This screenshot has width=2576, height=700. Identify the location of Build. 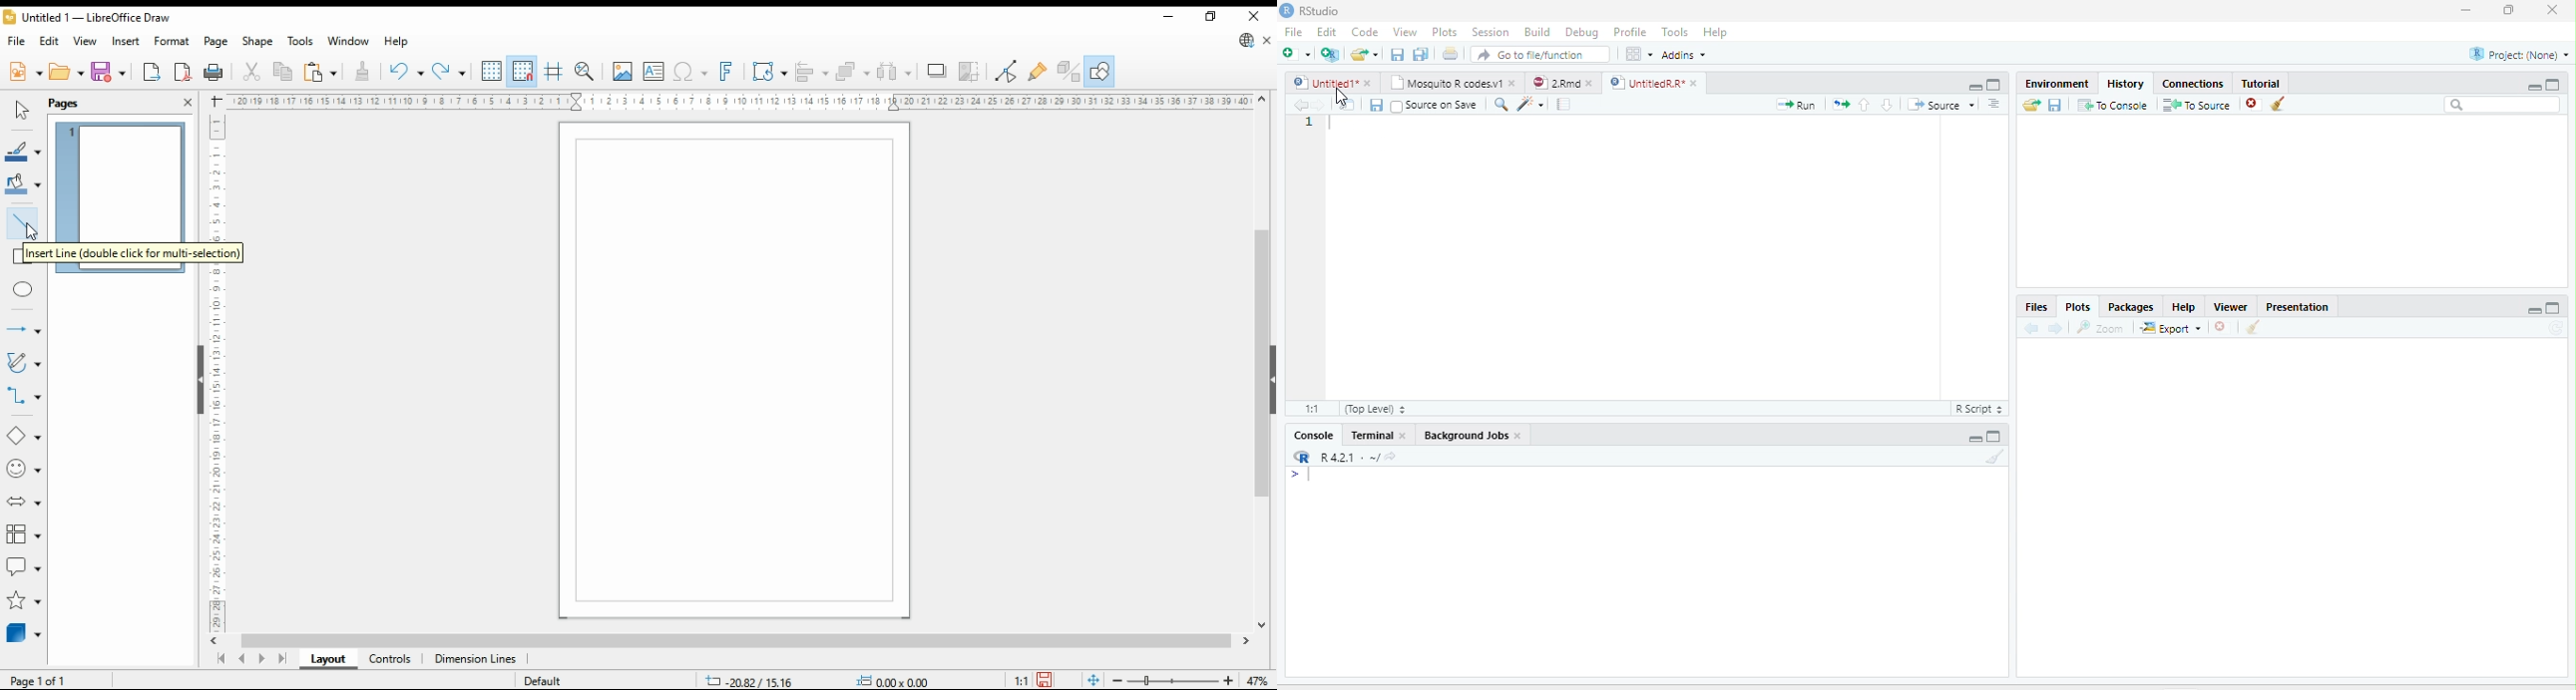
(1537, 31).